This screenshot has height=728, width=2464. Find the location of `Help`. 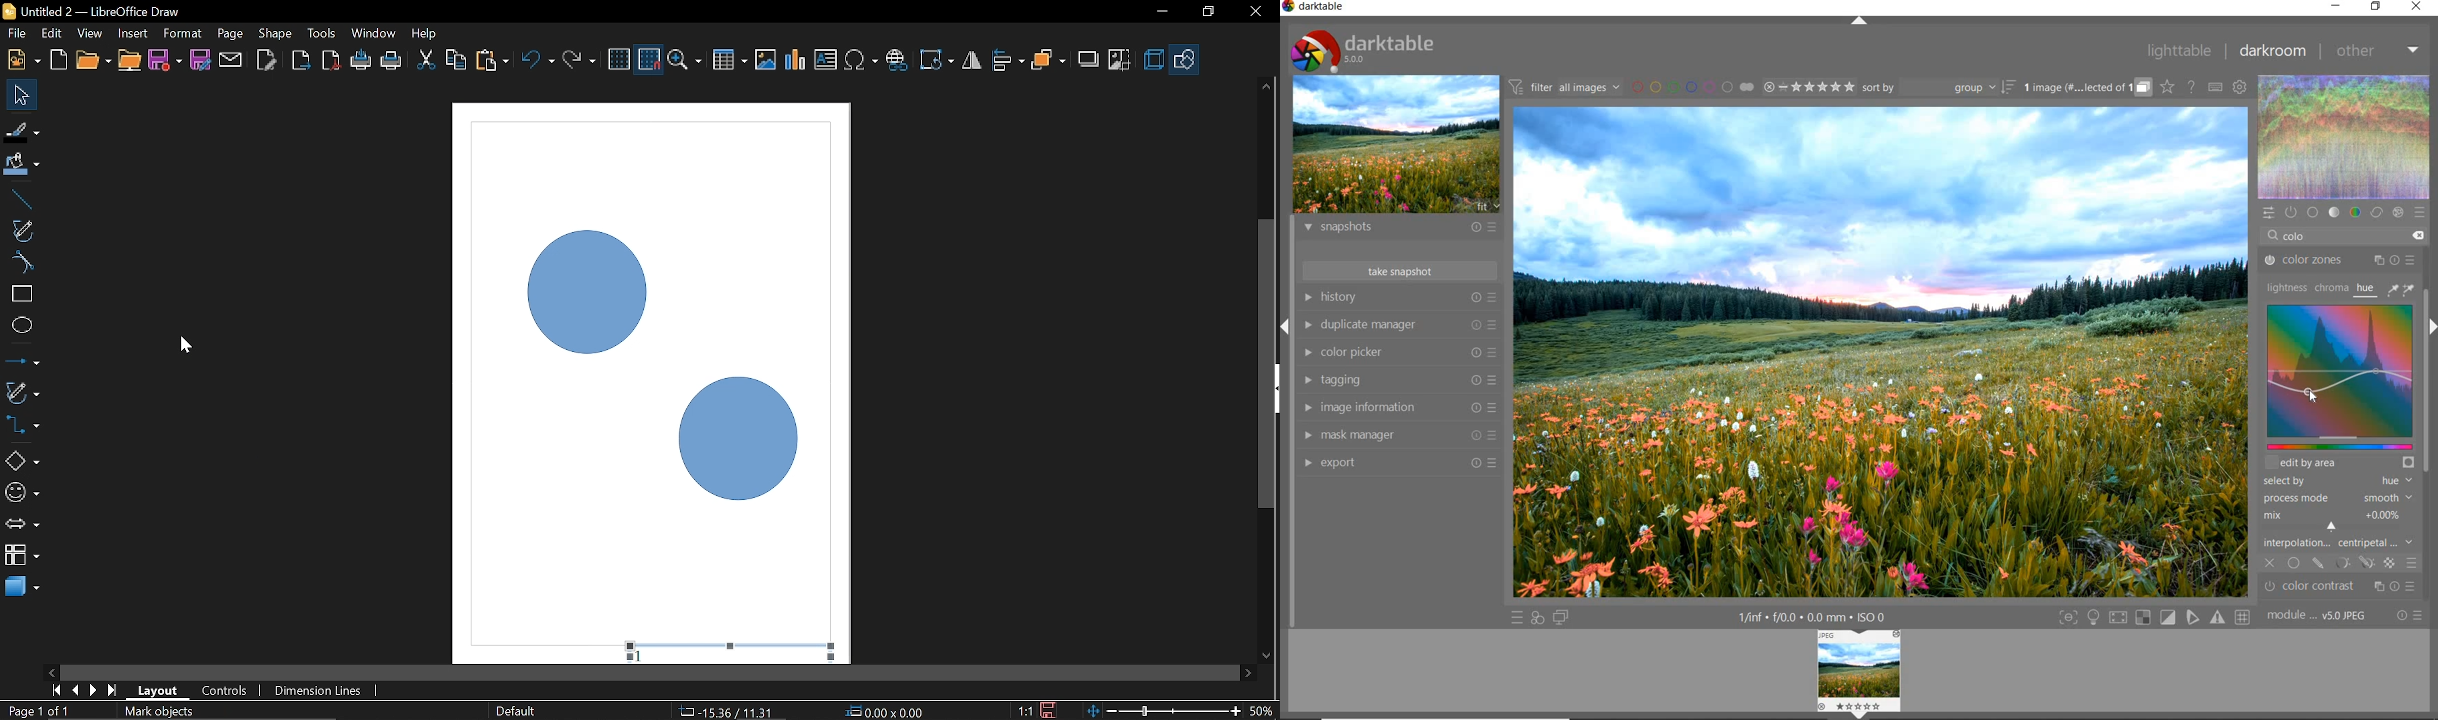

Help is located at coordinates (426, 33).